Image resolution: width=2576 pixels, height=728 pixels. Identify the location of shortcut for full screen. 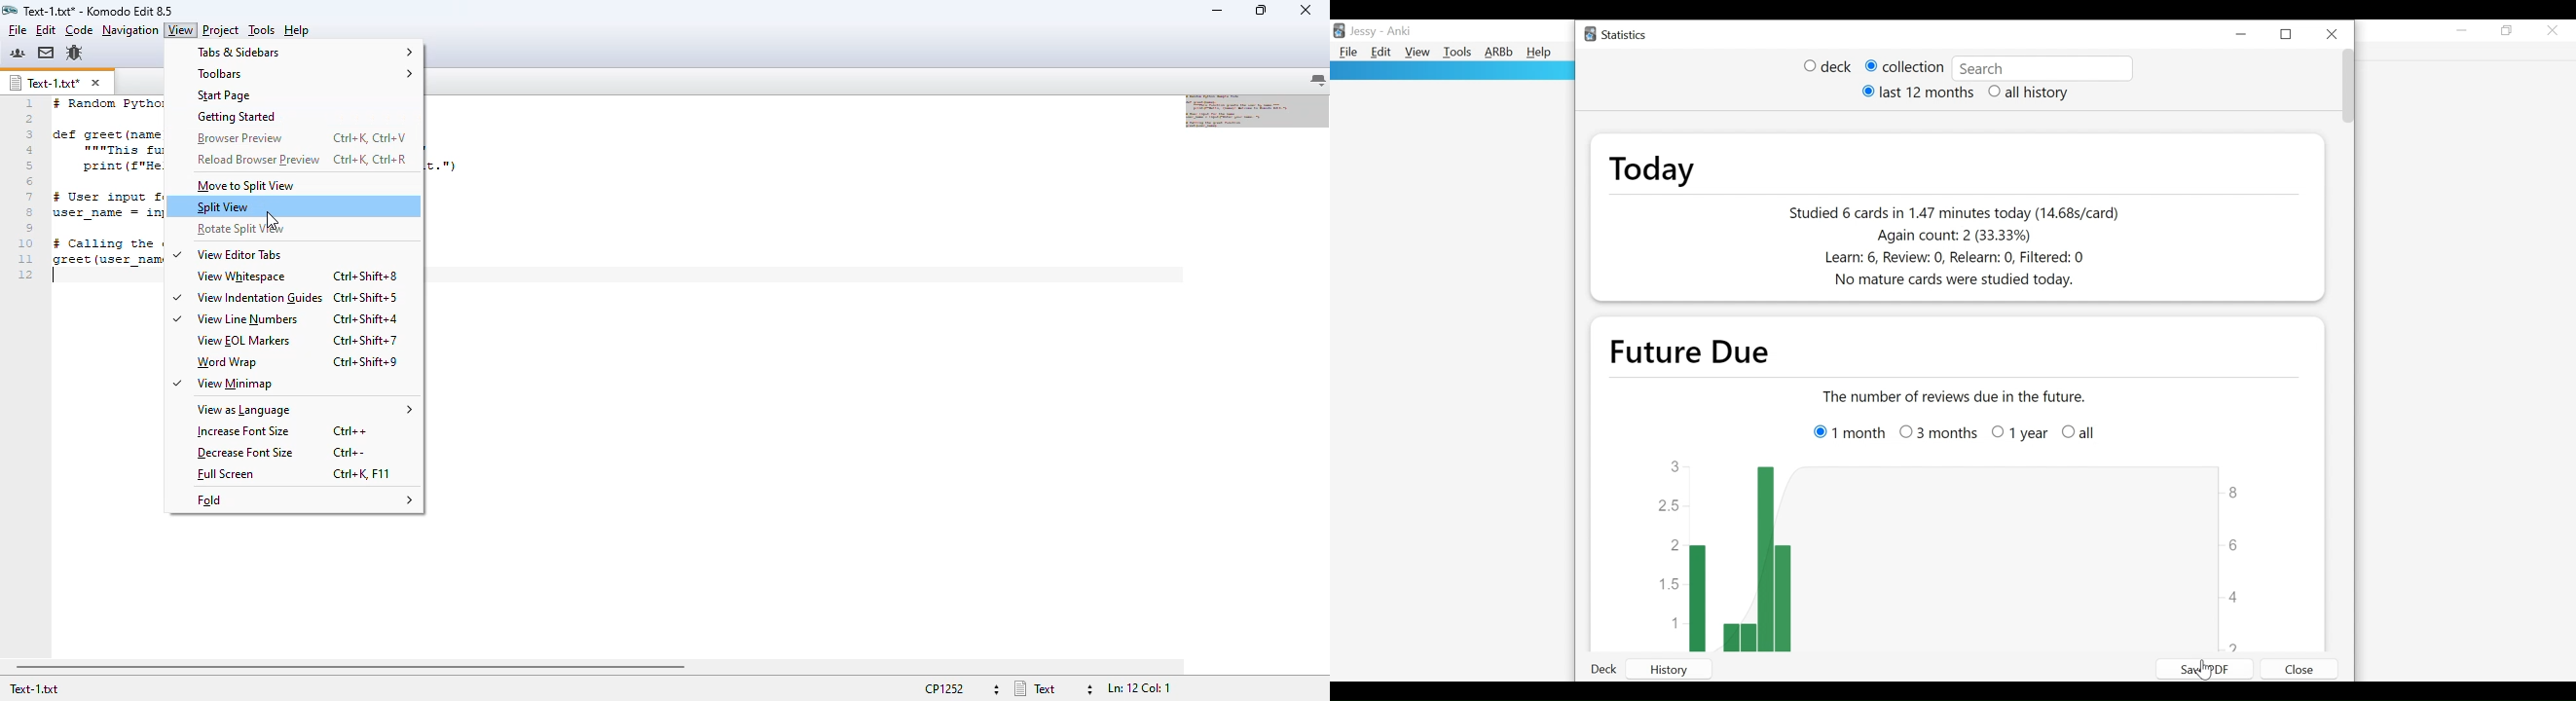
(362, 473).